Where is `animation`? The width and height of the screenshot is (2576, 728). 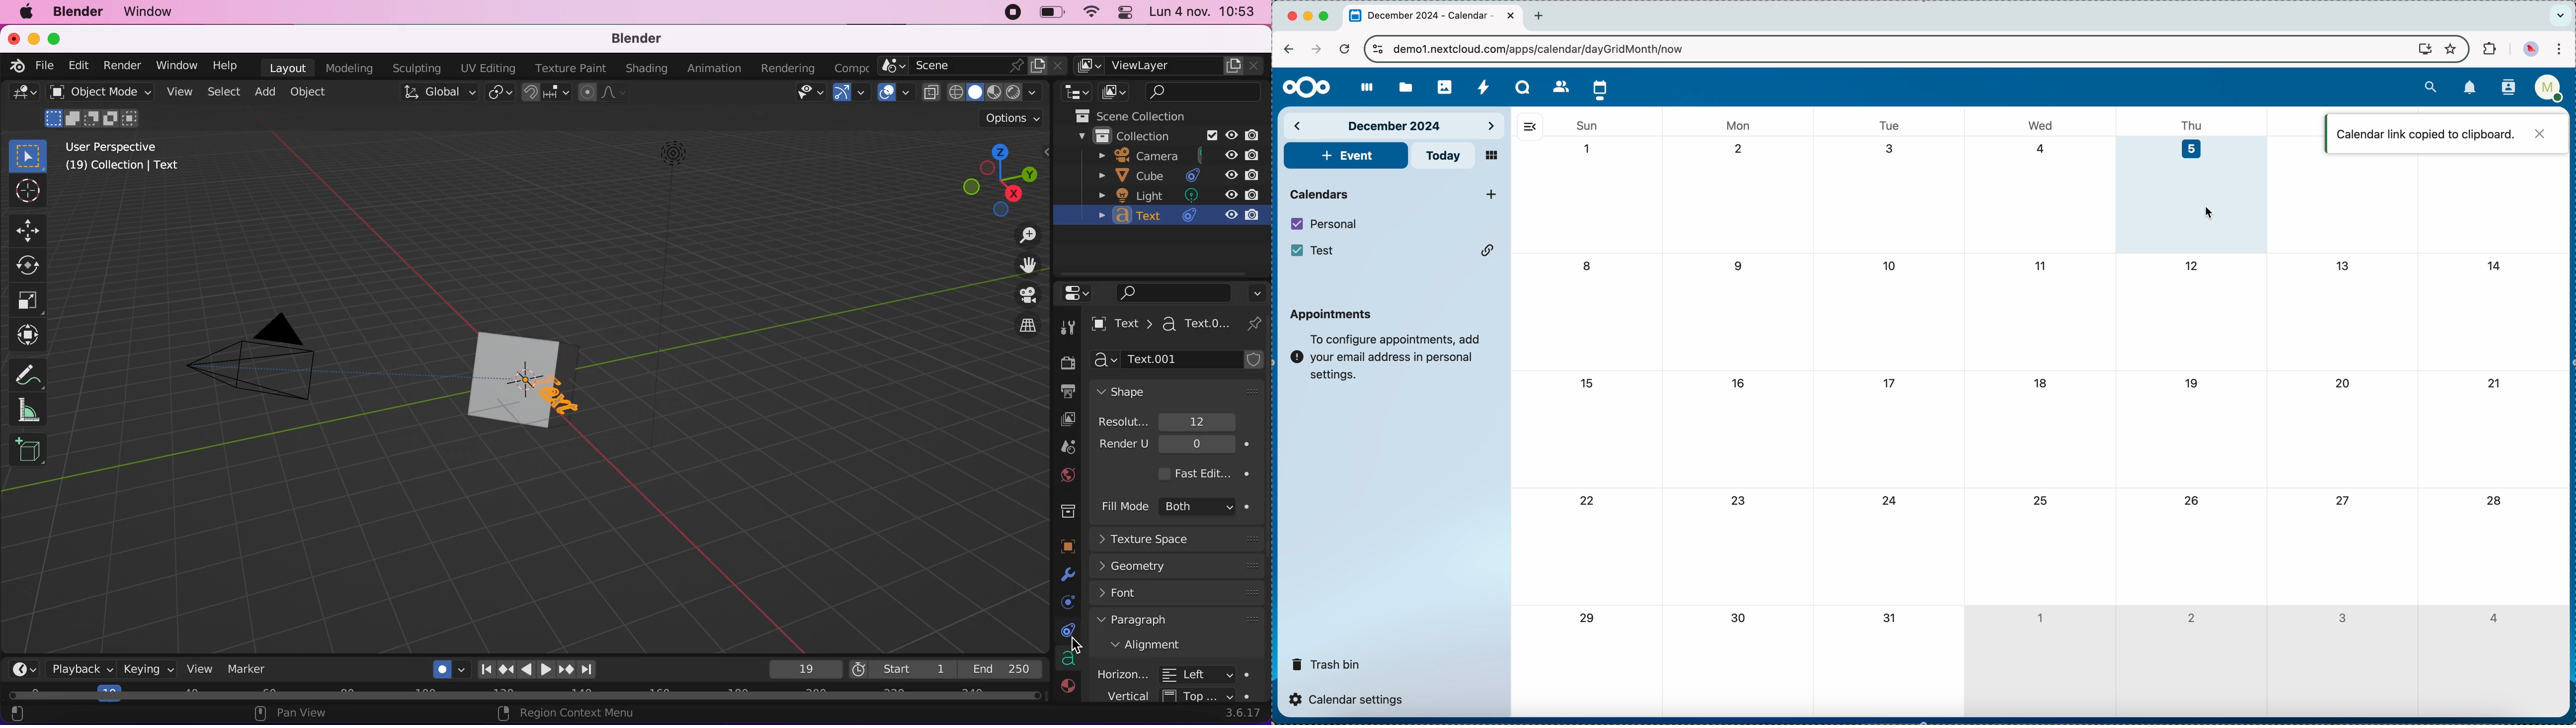 animation is located at coordinates (714, 69).